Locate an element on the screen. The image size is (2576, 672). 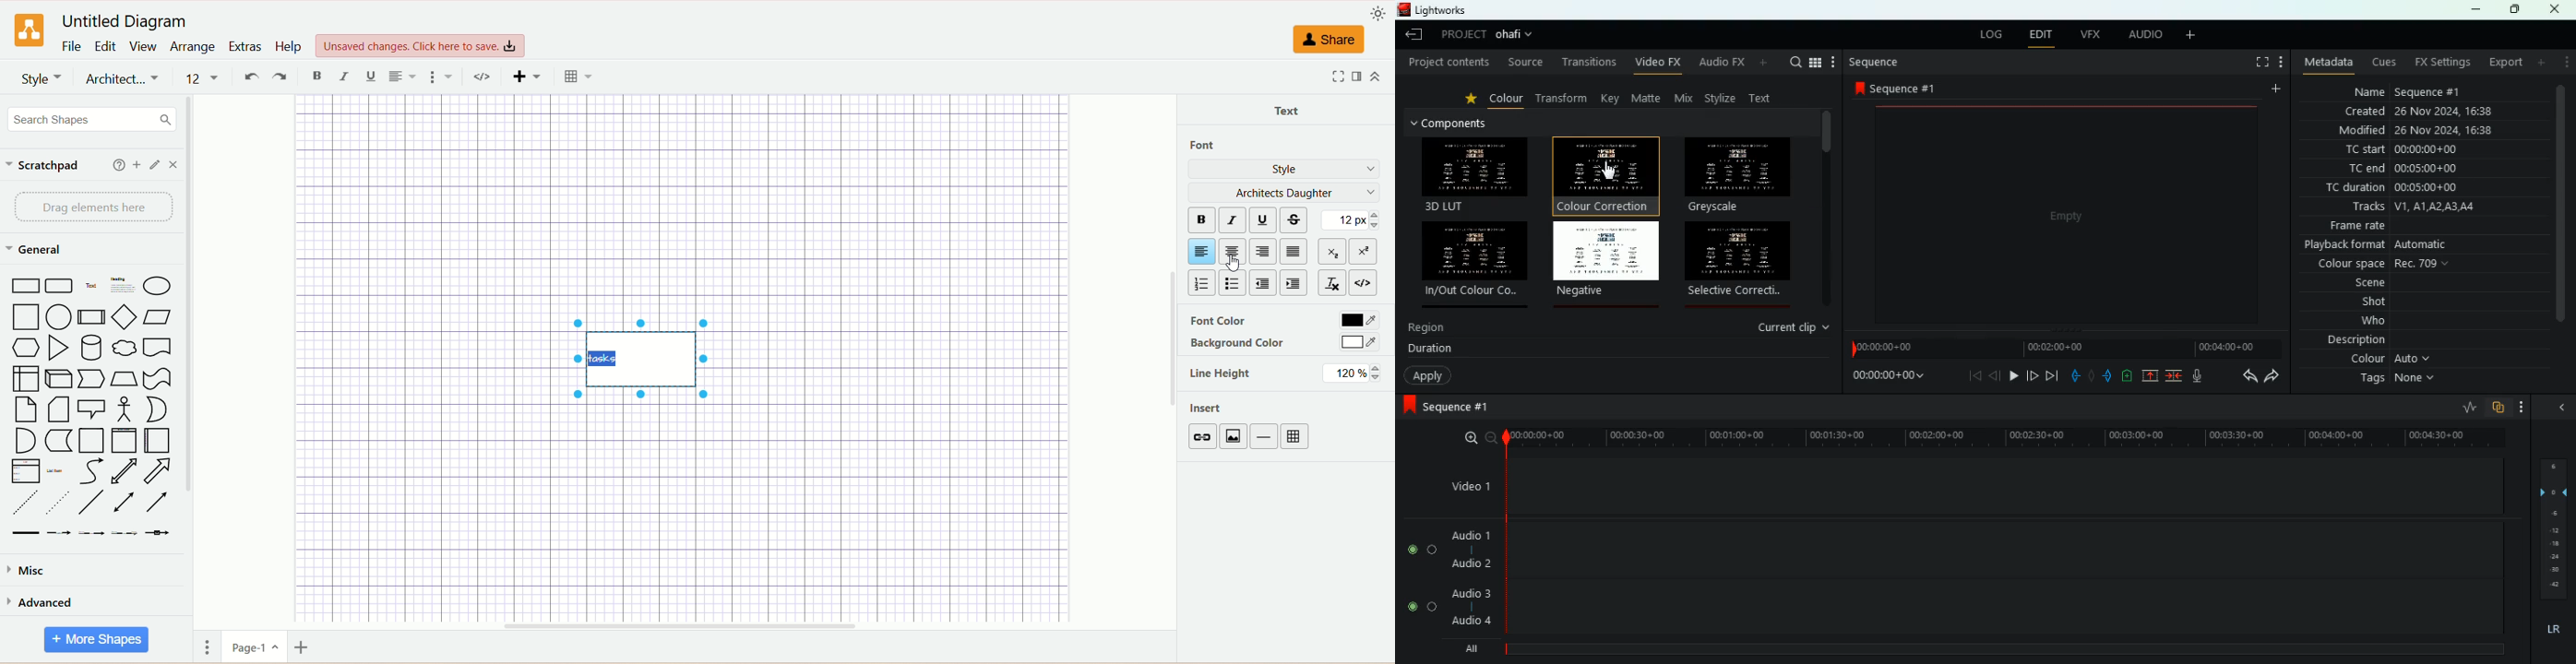
Irregular Flag is located at coordinates (158, 379).